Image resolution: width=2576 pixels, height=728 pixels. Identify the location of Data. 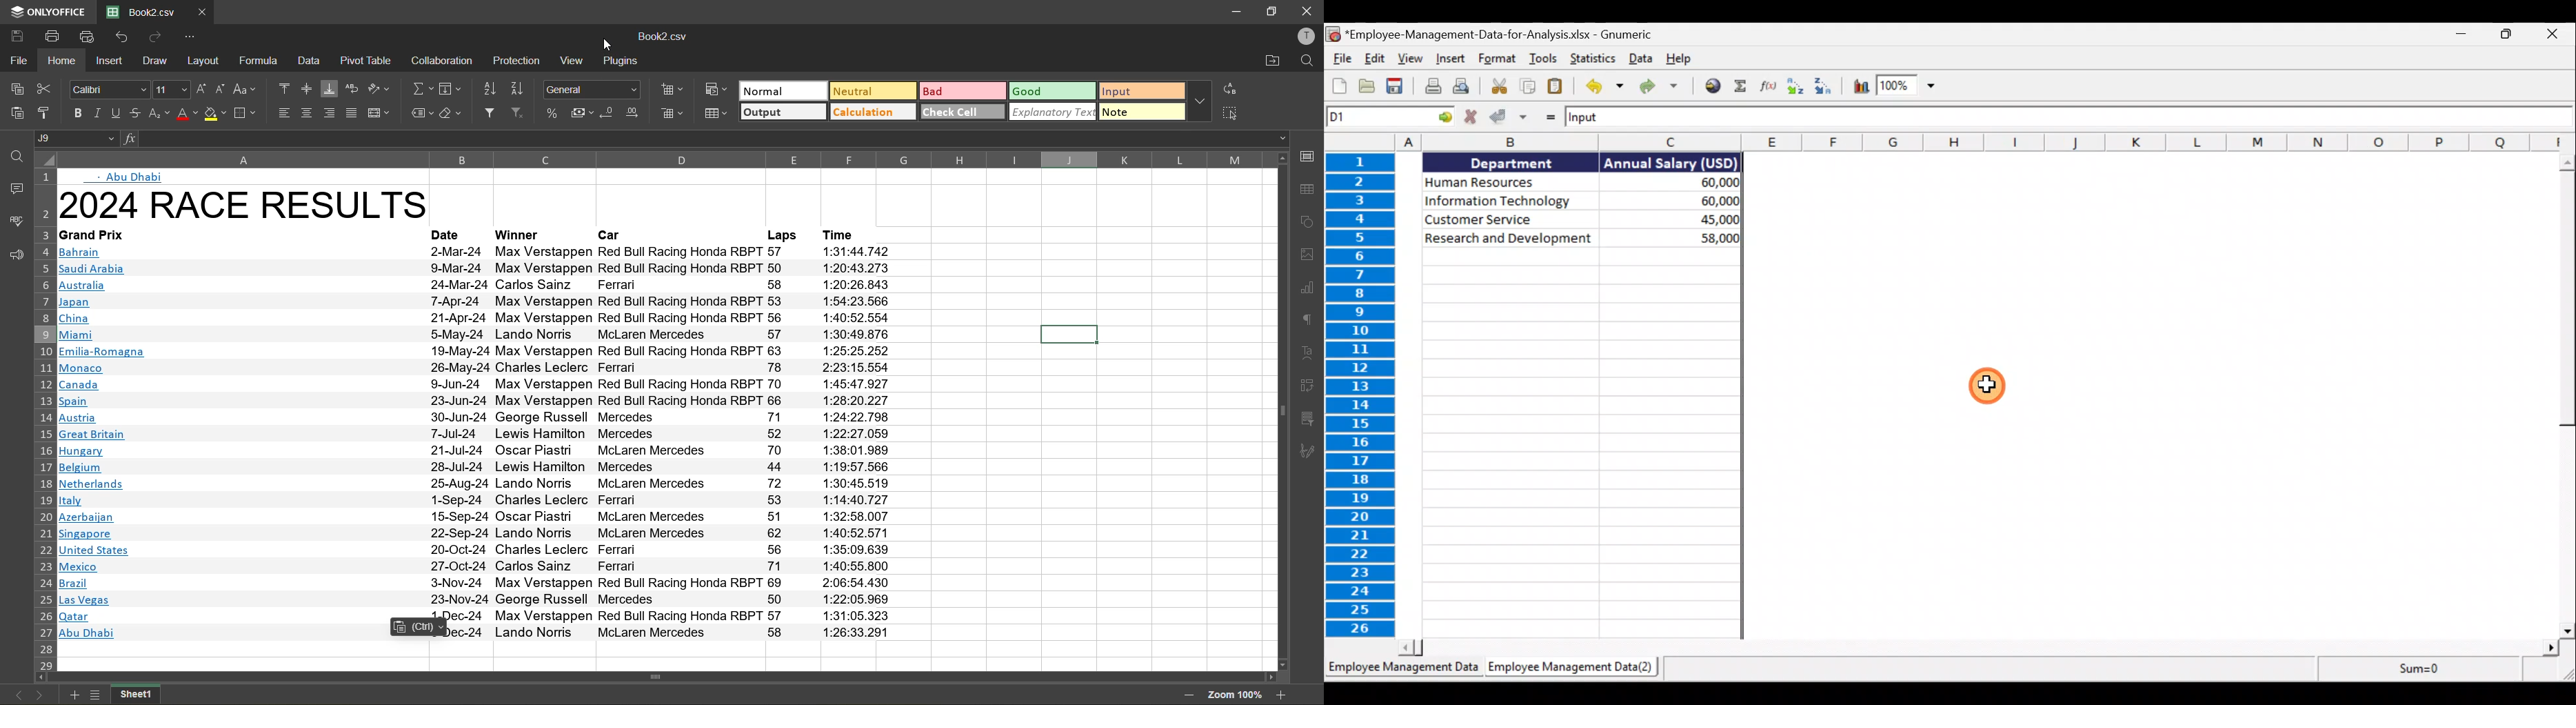
(1580, 199).